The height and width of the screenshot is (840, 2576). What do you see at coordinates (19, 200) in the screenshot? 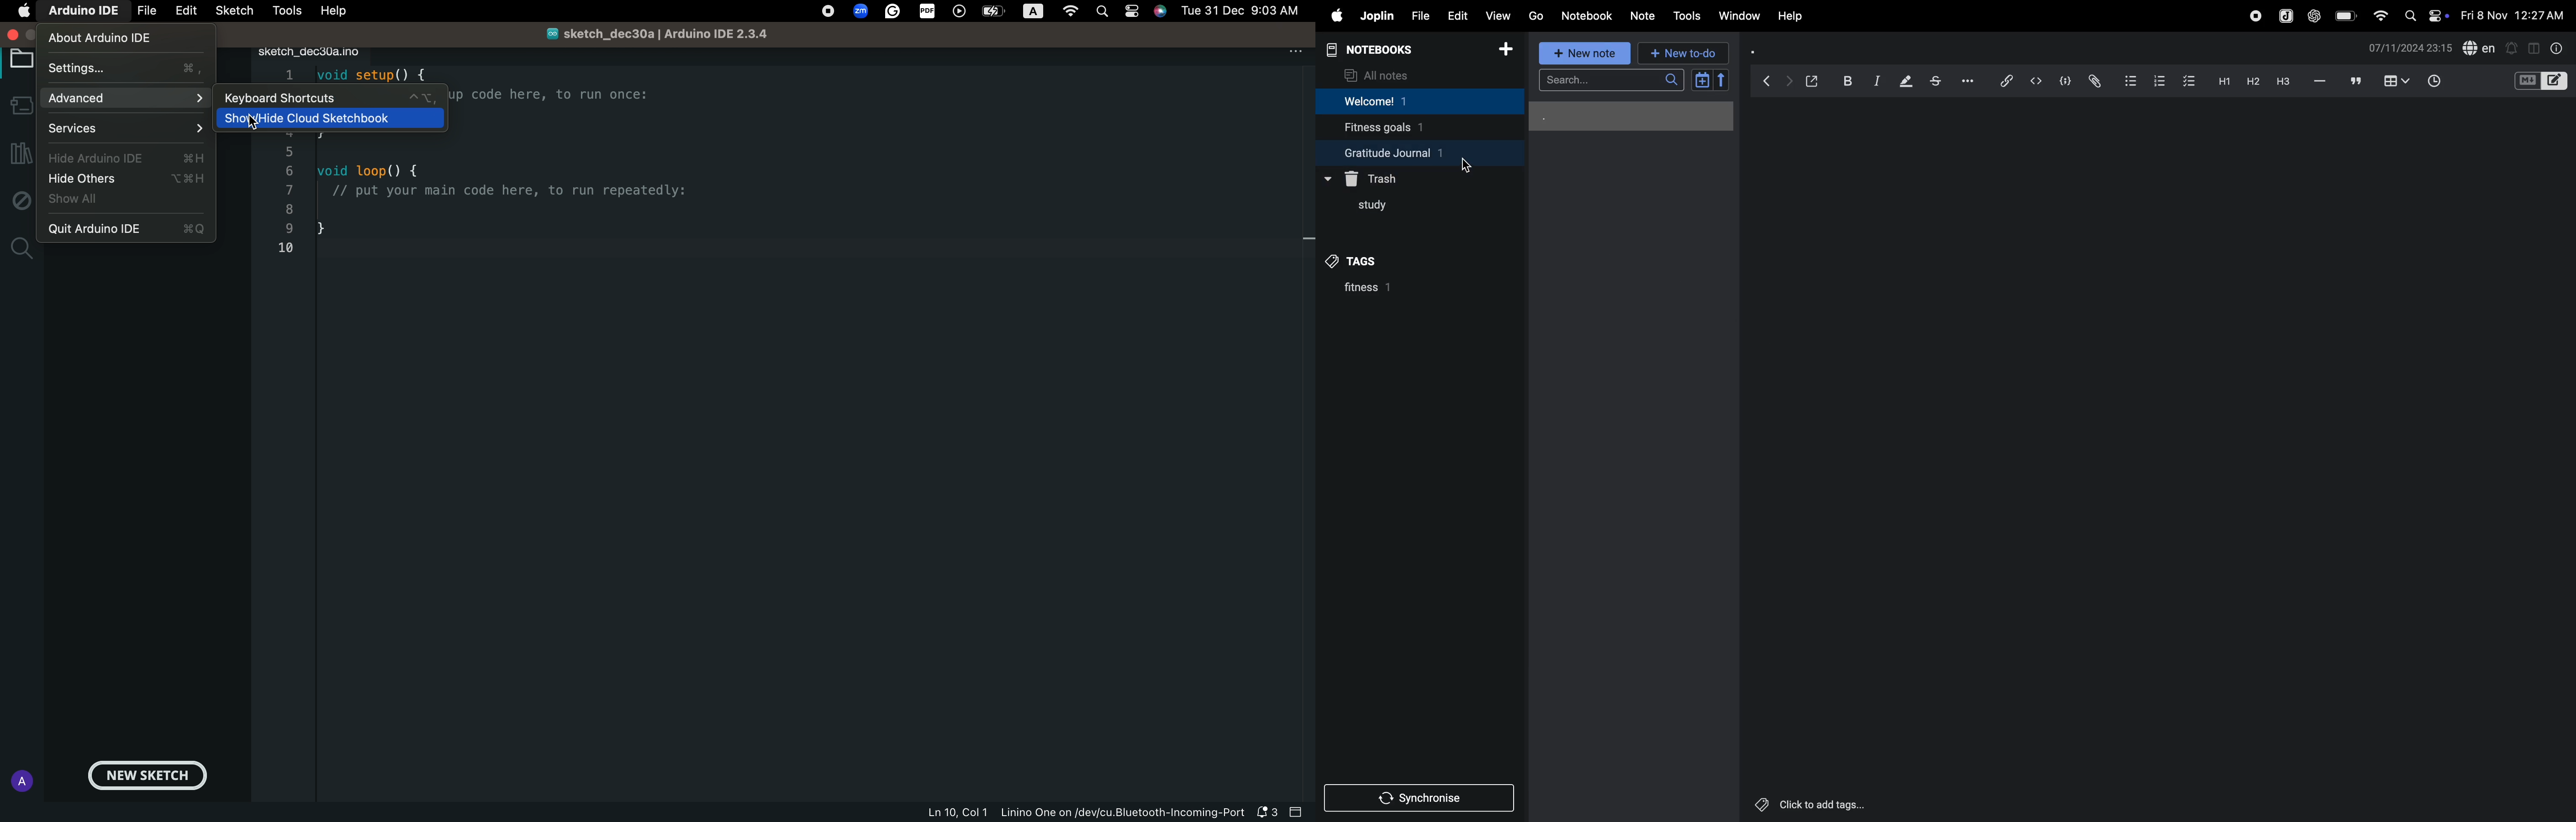
I see `debug` at bounding box center [19, 200].